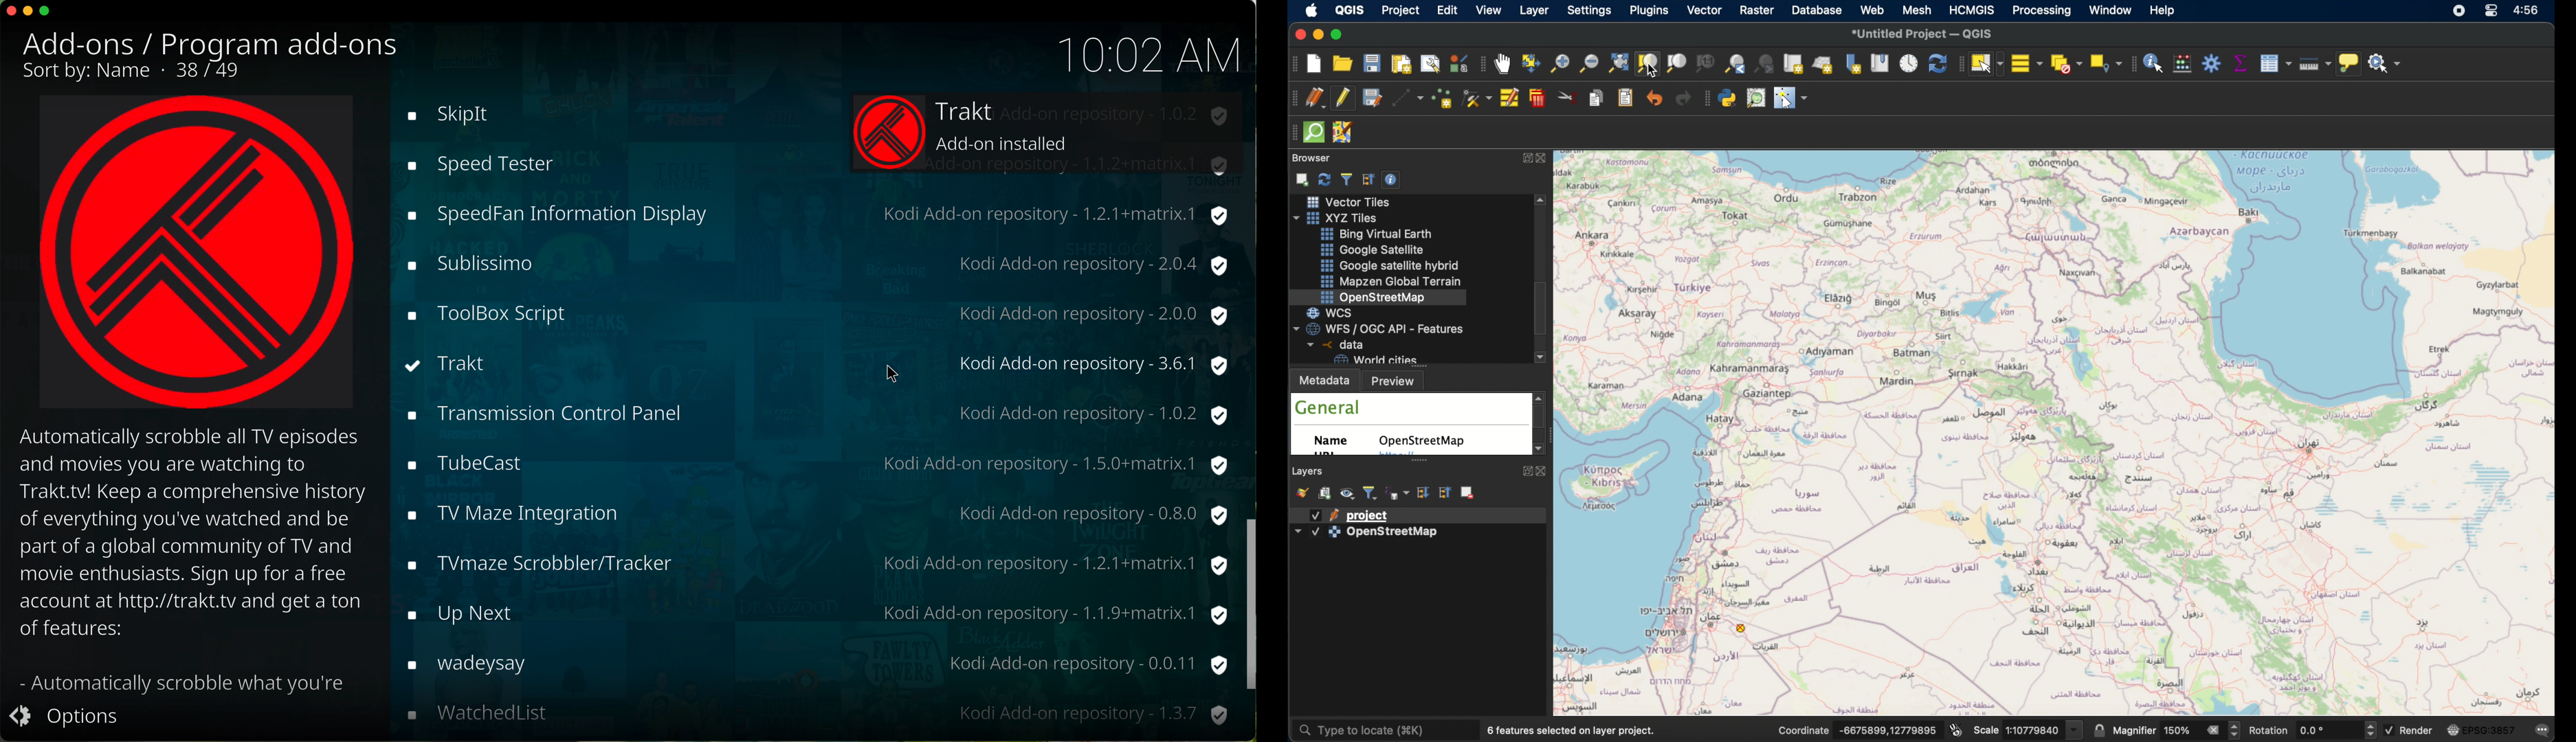 Image resolution: width=2576 pixels, height=756 pixels. What do you see at coordinates (1542, 358) in the screenshot?
I see `scroll down arrow` at bounding box center [1542, 358].